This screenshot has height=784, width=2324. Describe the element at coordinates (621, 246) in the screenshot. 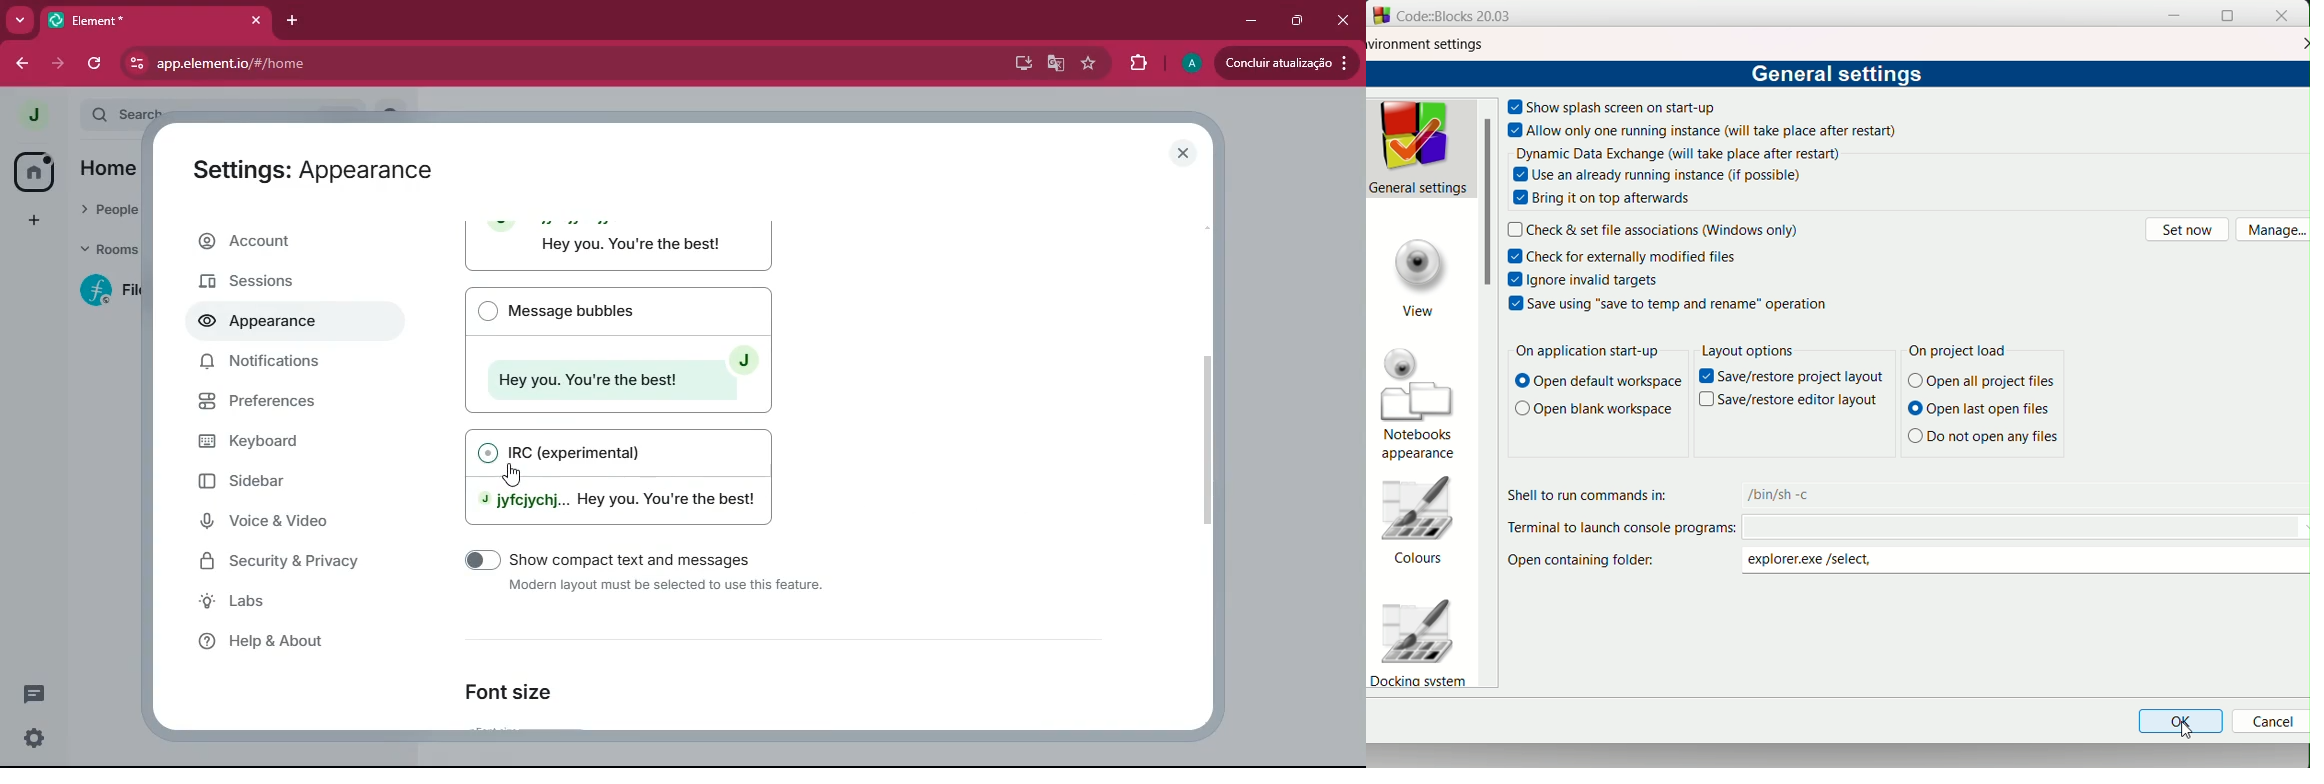

I see `Modern layout` at that location.